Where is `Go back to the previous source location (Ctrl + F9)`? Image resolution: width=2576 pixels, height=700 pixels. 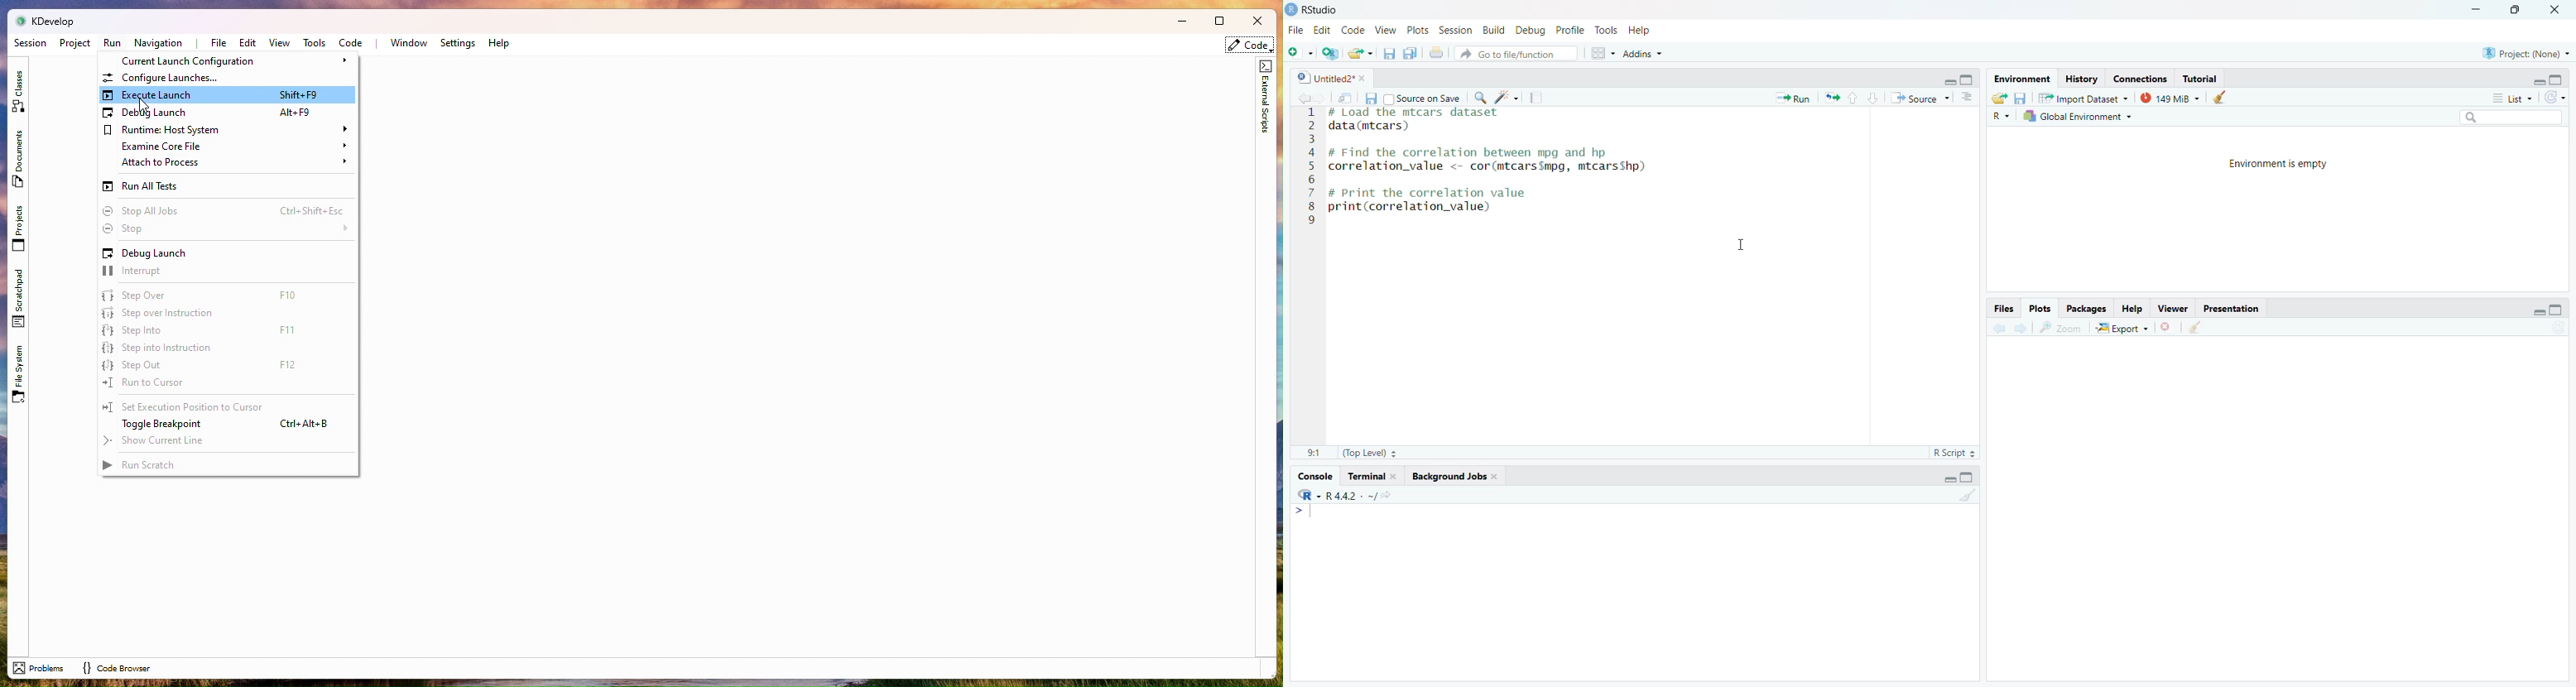 Go back to the previous source location (Ctrl + F9) is located at coordinates (1996, 328).